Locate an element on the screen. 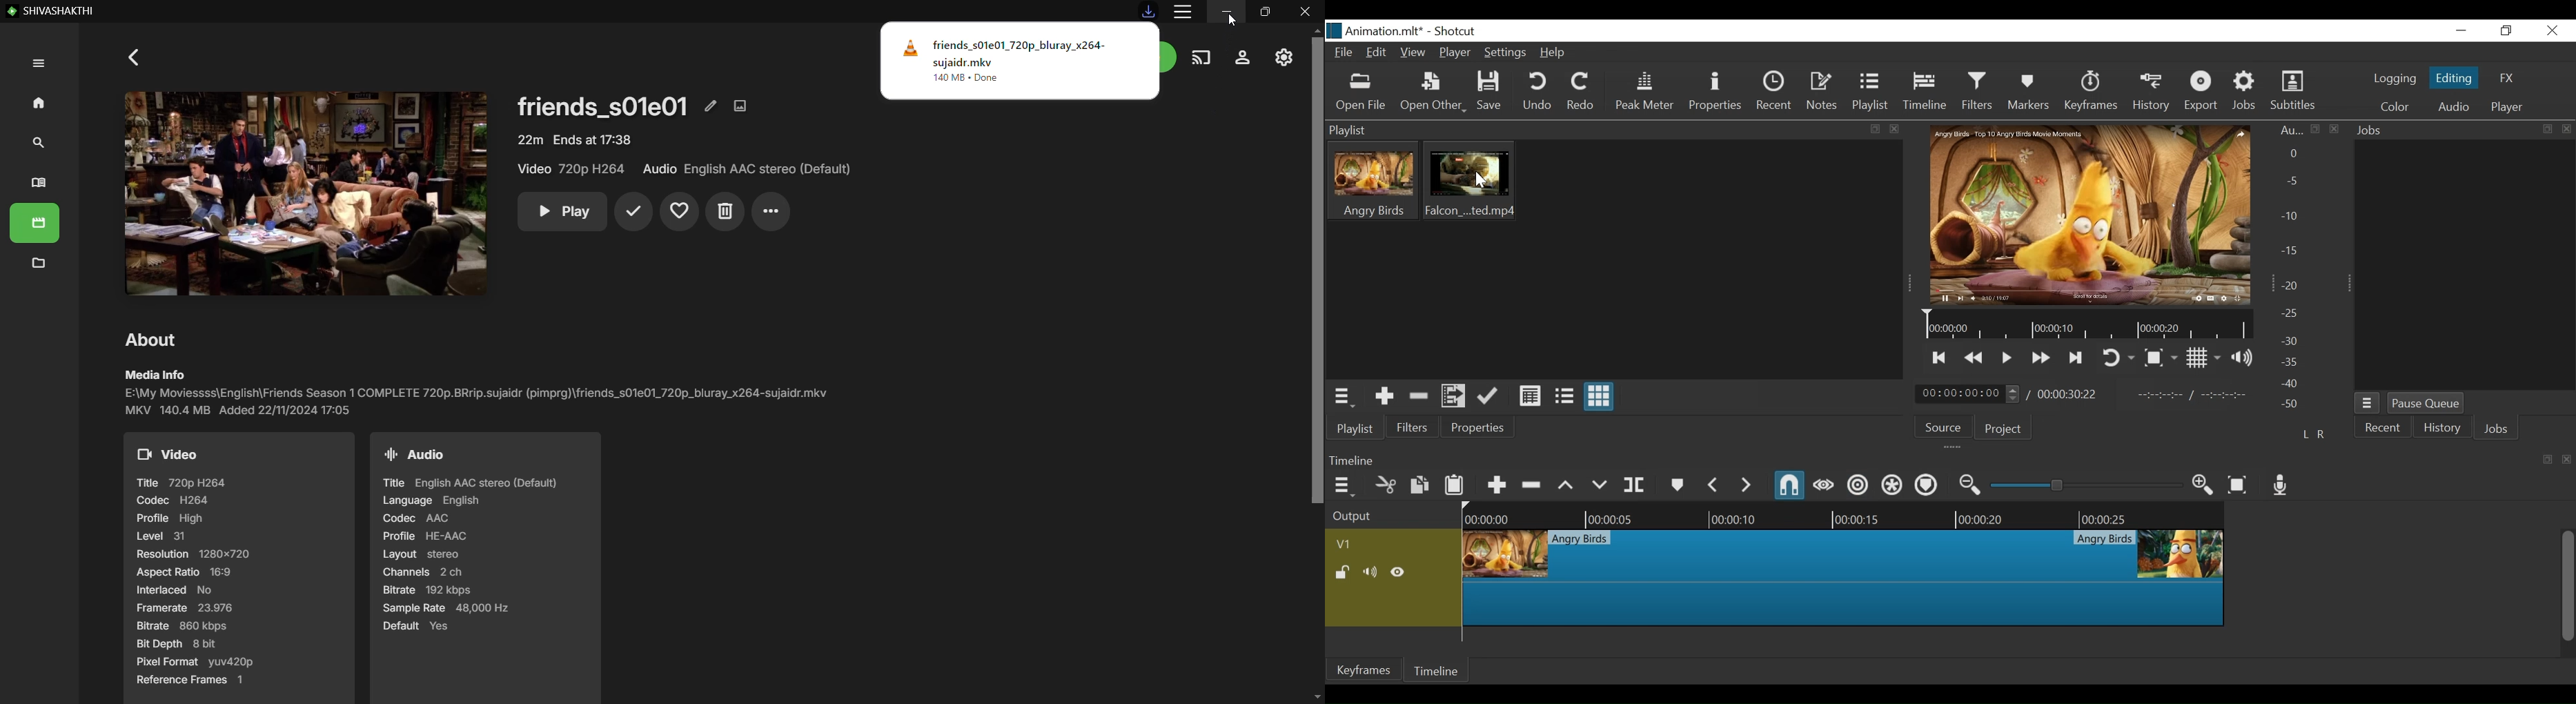 This screenshot has height=728, width=2576. Clip is located at coordinates (1843, 578).